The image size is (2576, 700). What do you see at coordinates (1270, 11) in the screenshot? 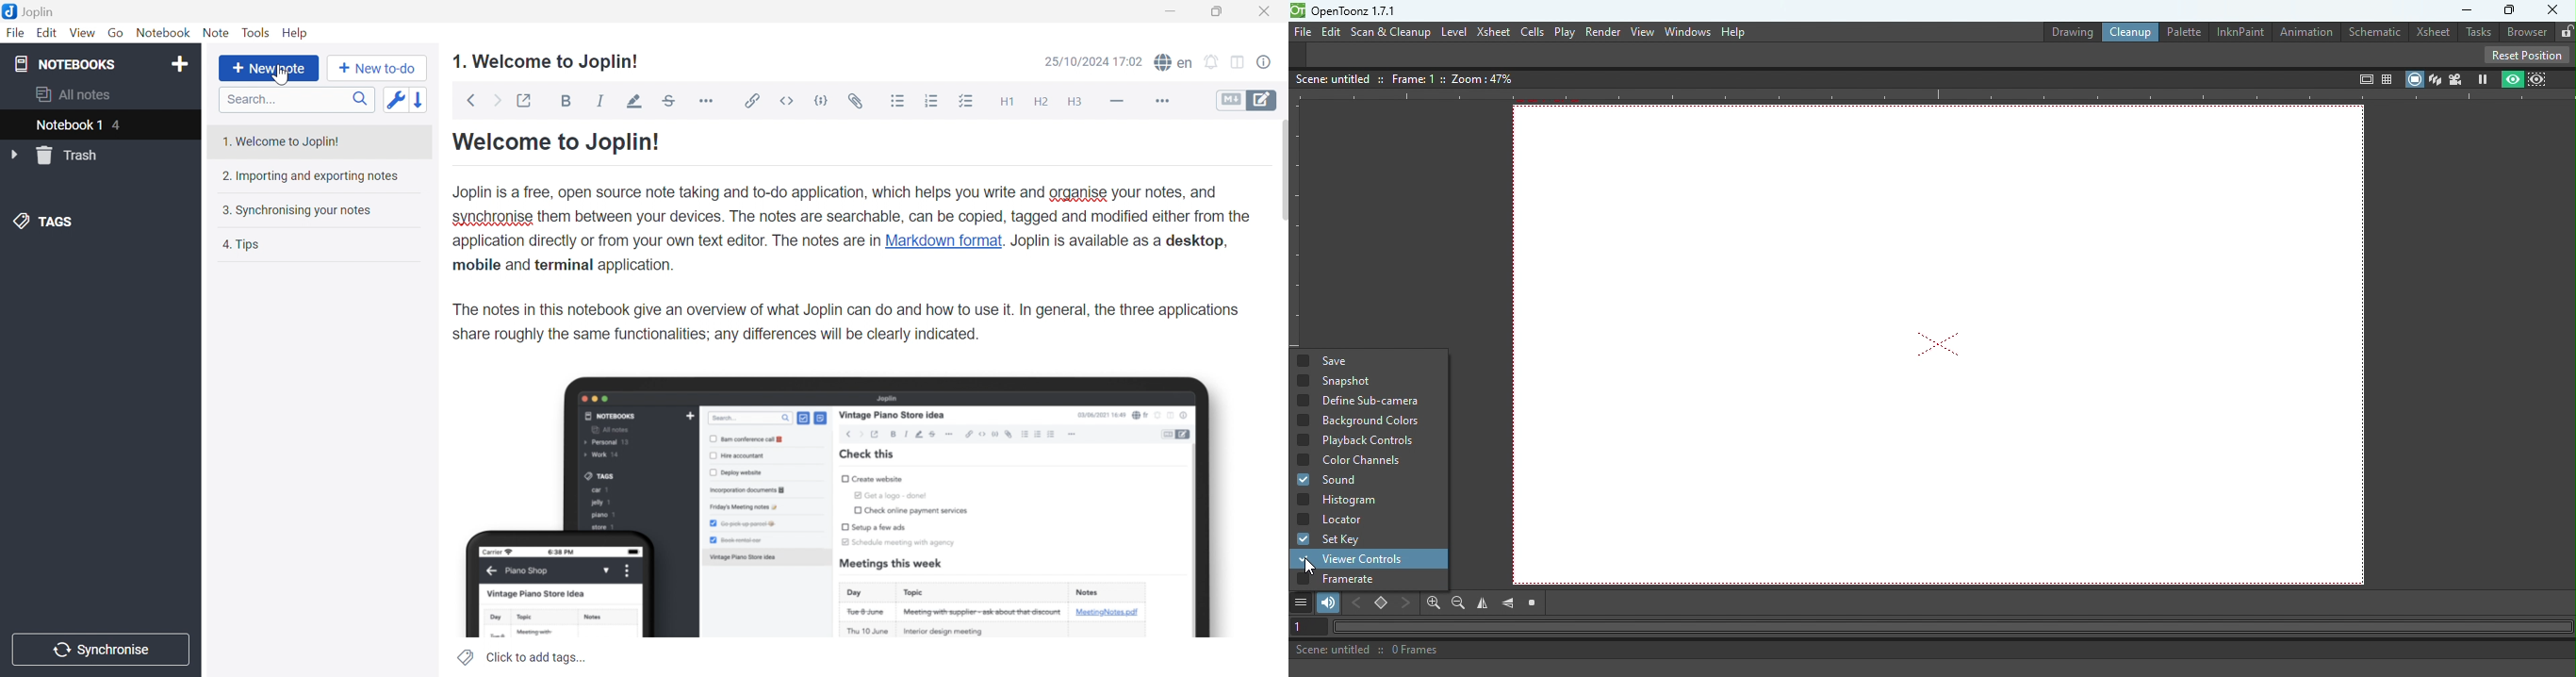
I see `Close` at bounding box center [1270, 11].